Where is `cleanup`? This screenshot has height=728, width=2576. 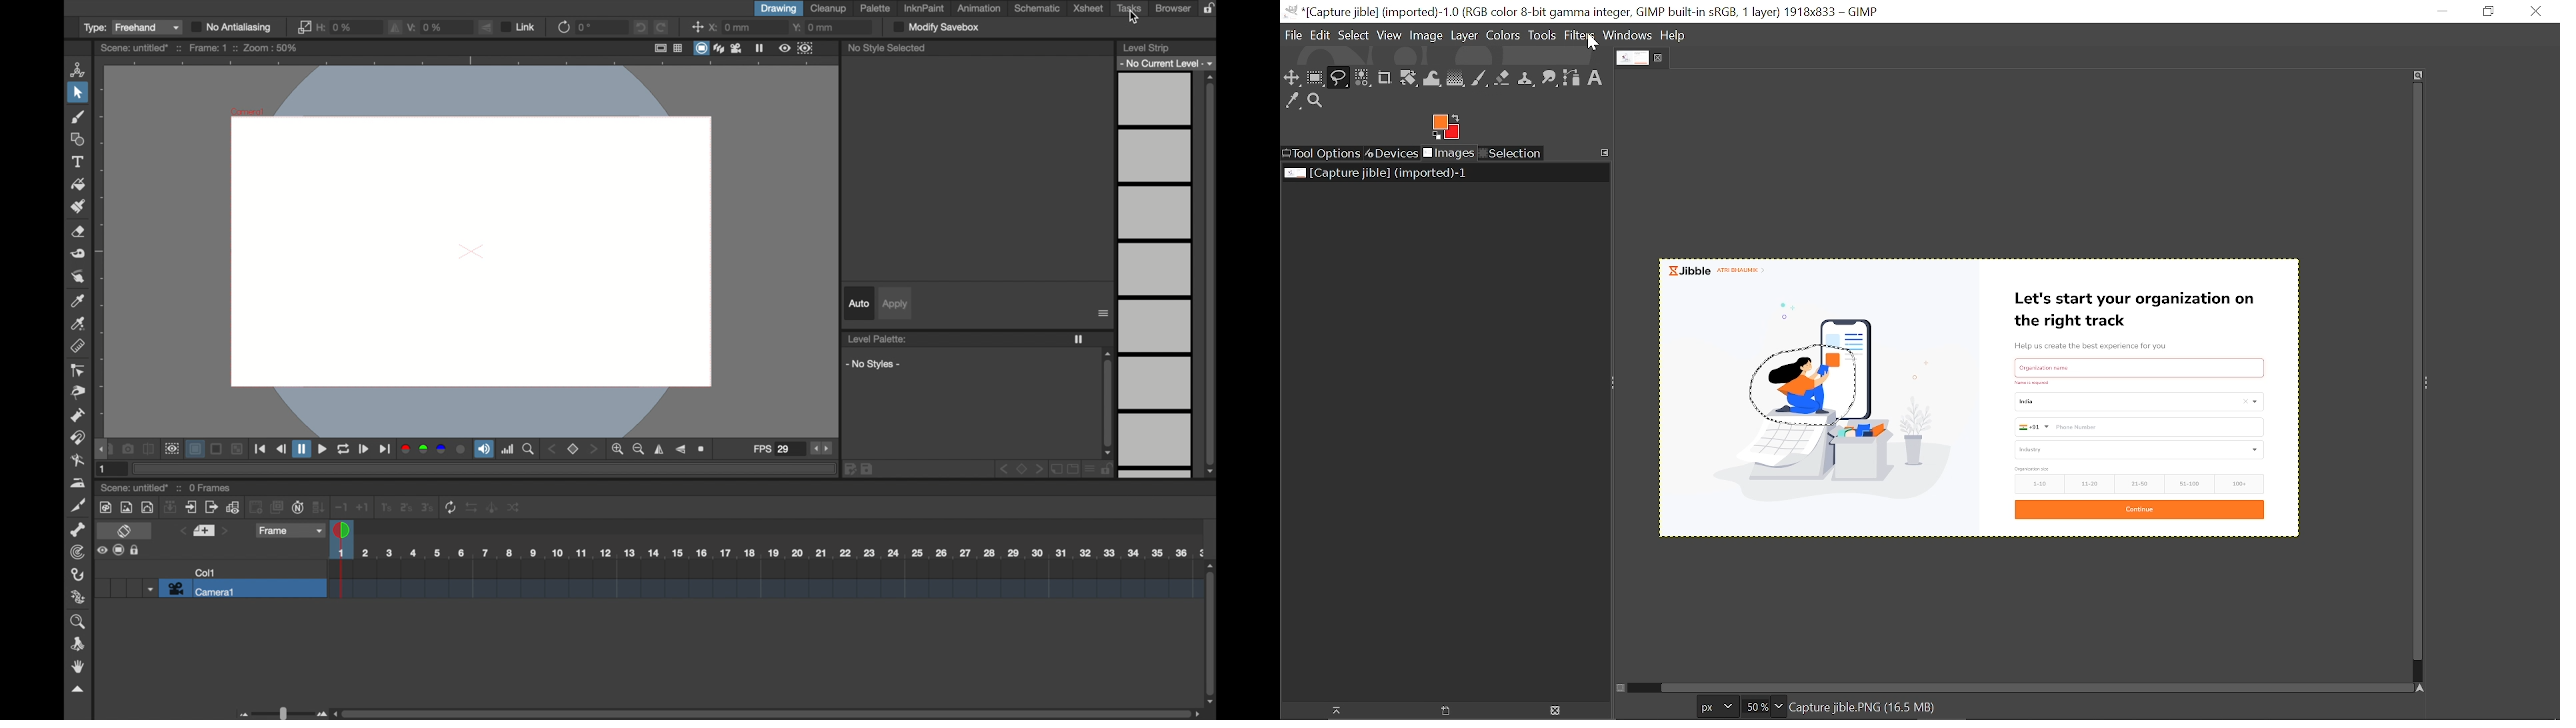
cleanup is located at coordinates (831, 9).